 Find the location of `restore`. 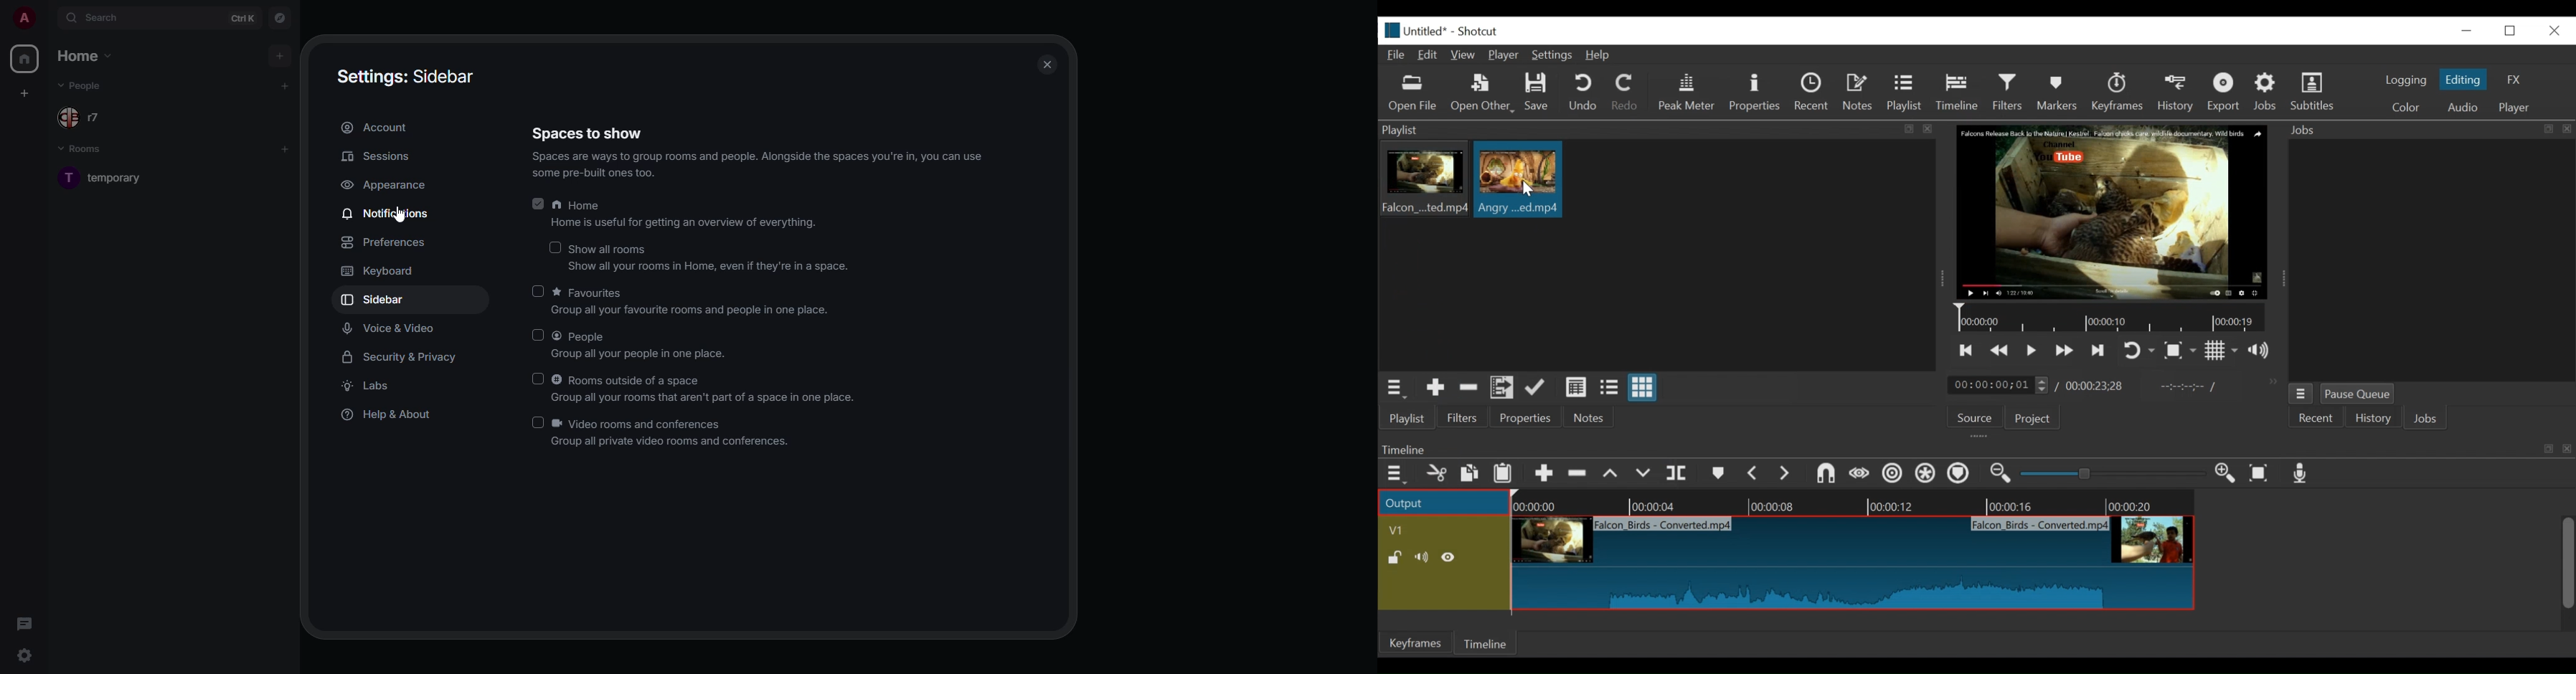

restore is located at coordinates (2514, 29).